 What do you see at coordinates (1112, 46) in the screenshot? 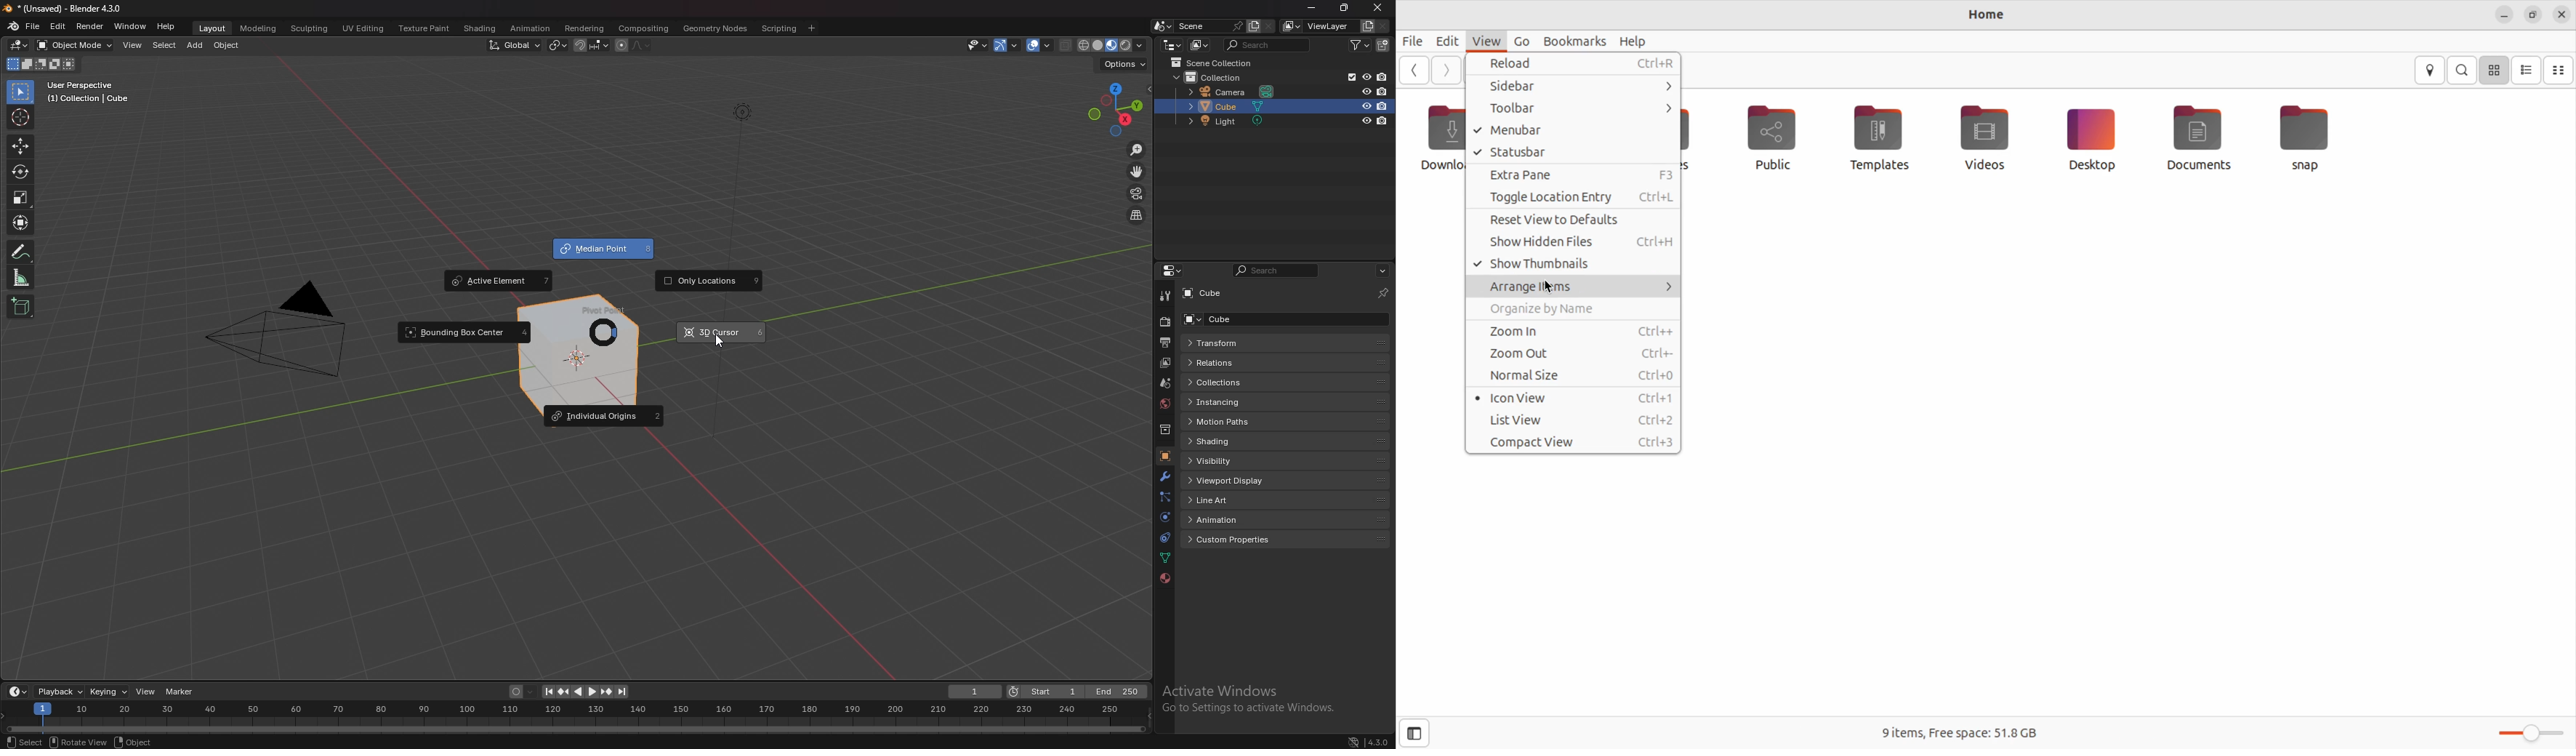
I see `viewport shading` at bounding box center [1112, 46].